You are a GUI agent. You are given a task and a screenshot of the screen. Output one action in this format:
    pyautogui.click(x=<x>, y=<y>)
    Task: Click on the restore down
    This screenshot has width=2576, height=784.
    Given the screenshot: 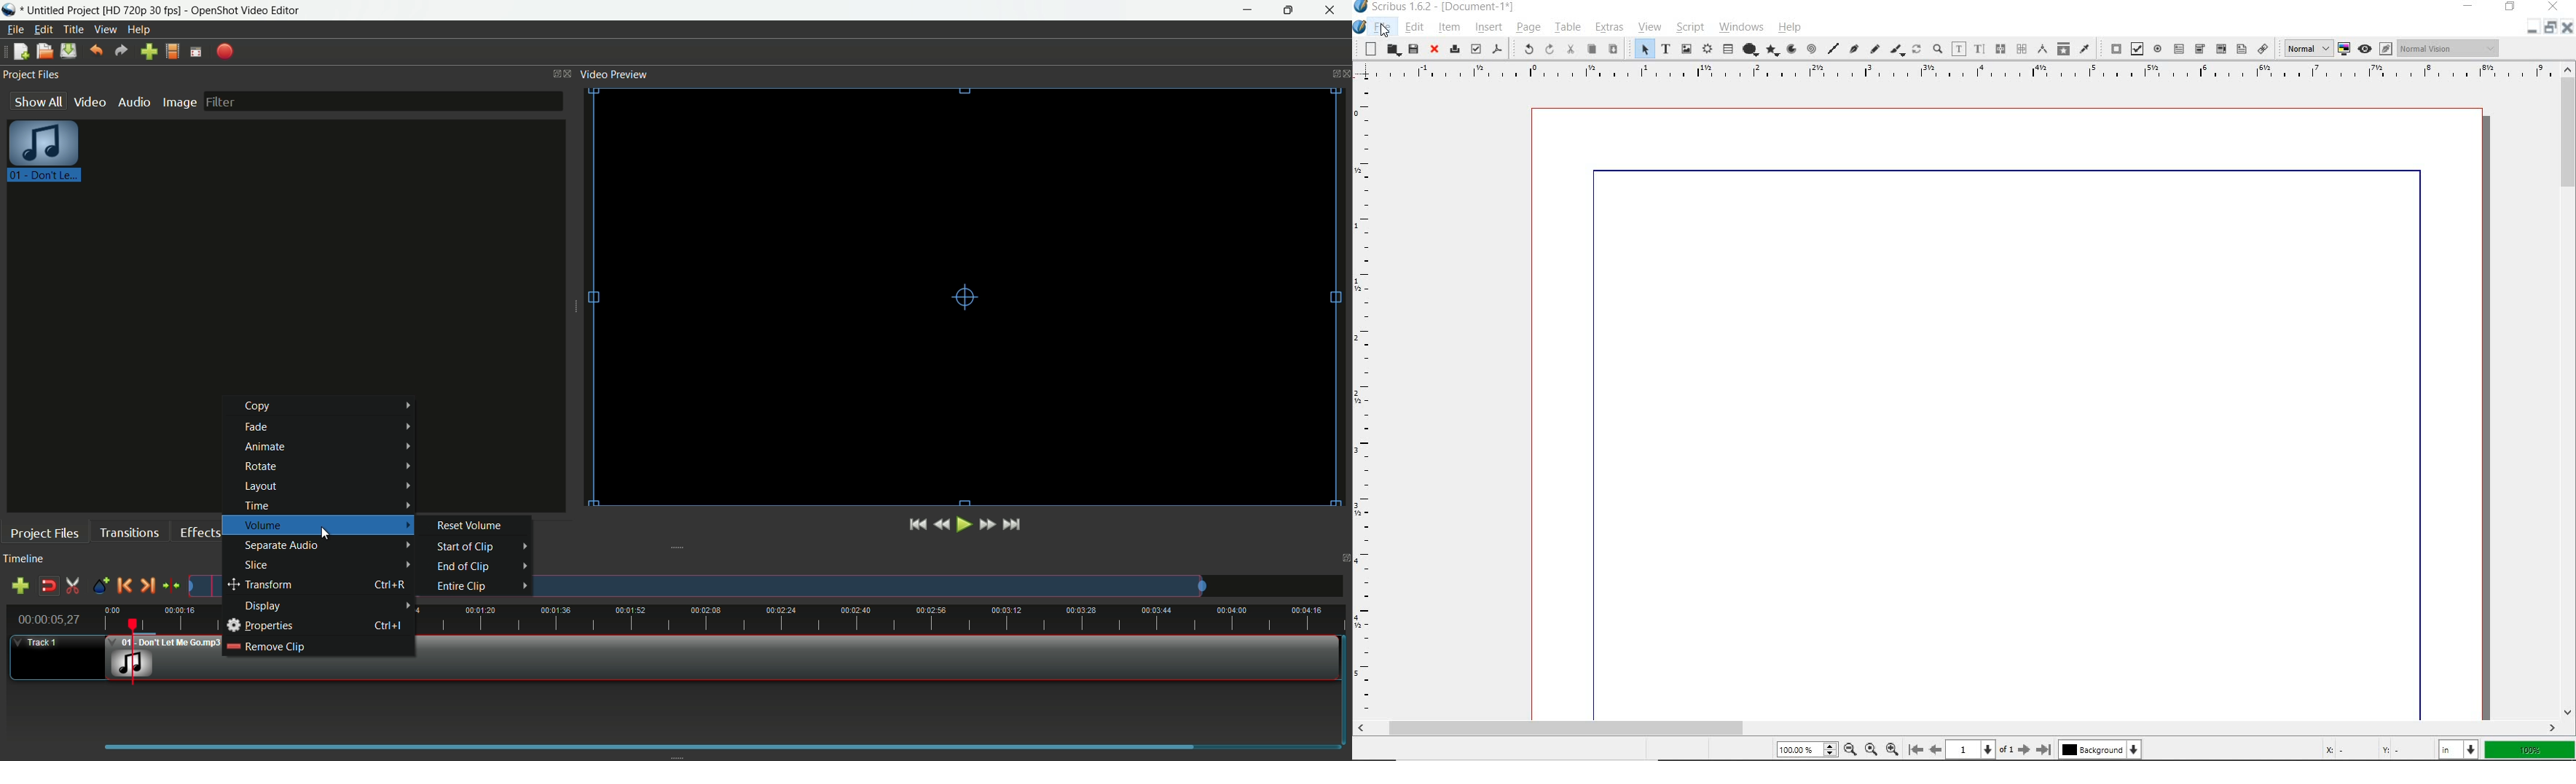 What is the action you would take?
    pyautogui.click(x=2533, y=26)
    